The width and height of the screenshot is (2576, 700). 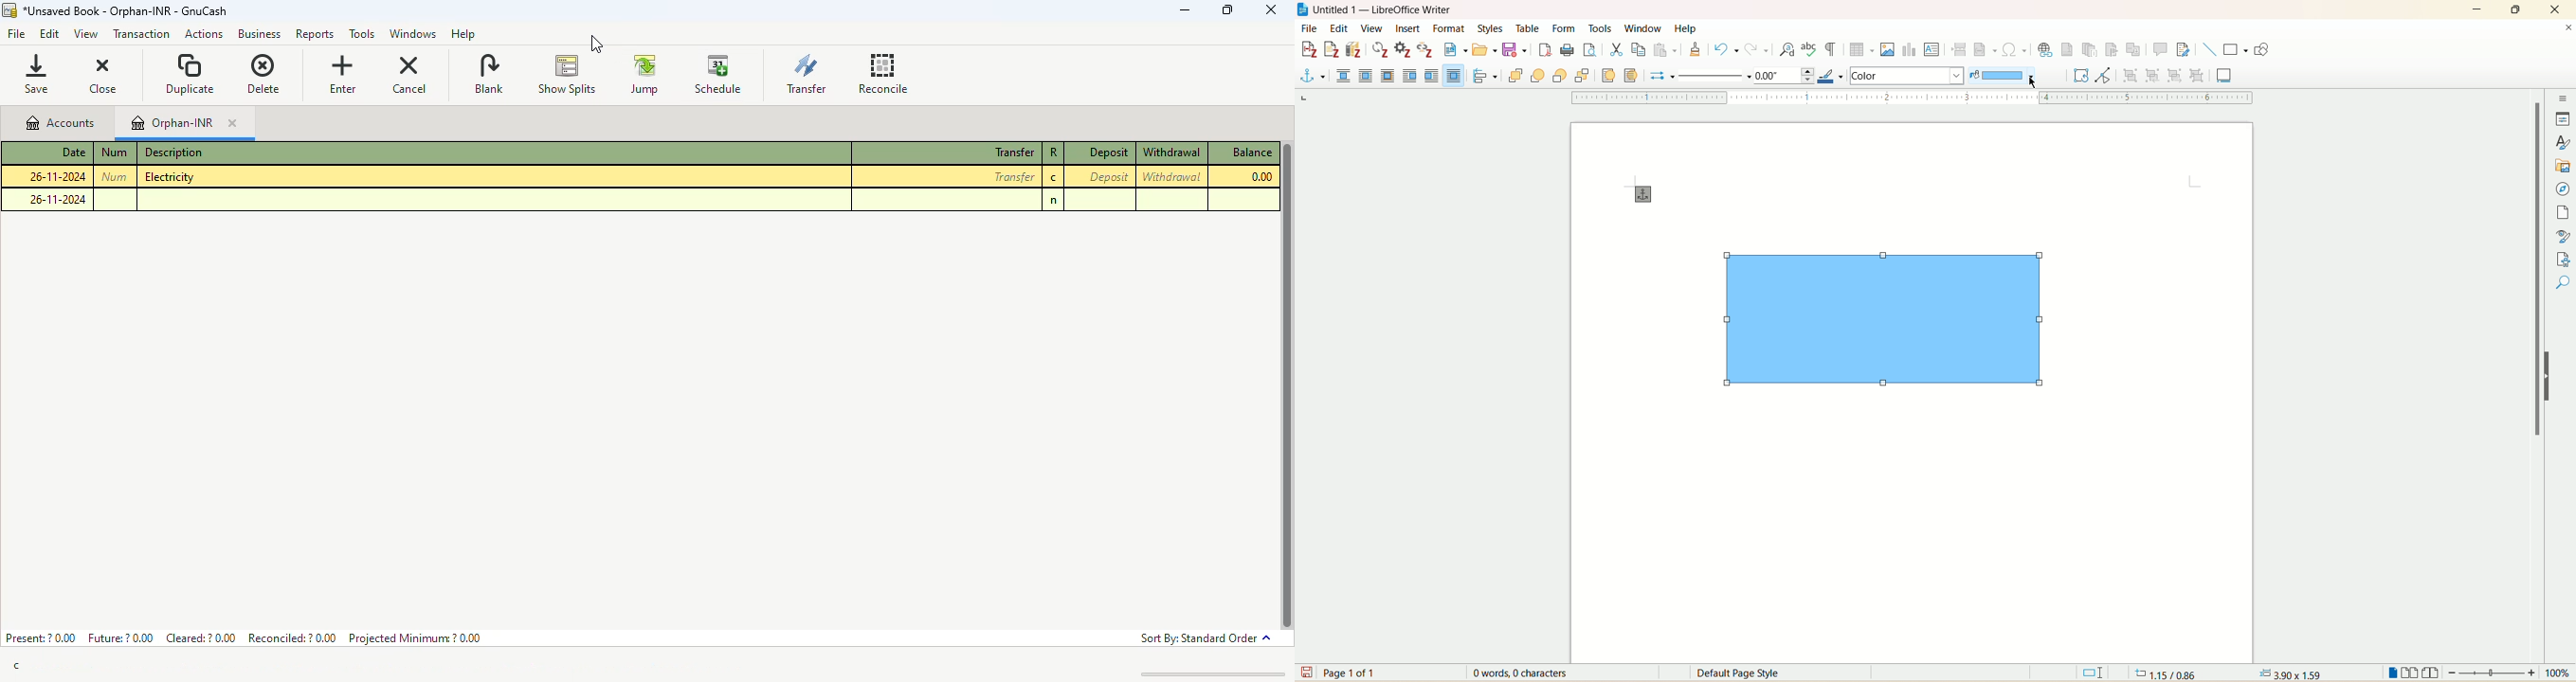 I want to click on redo, so click(x=1759, y=51).